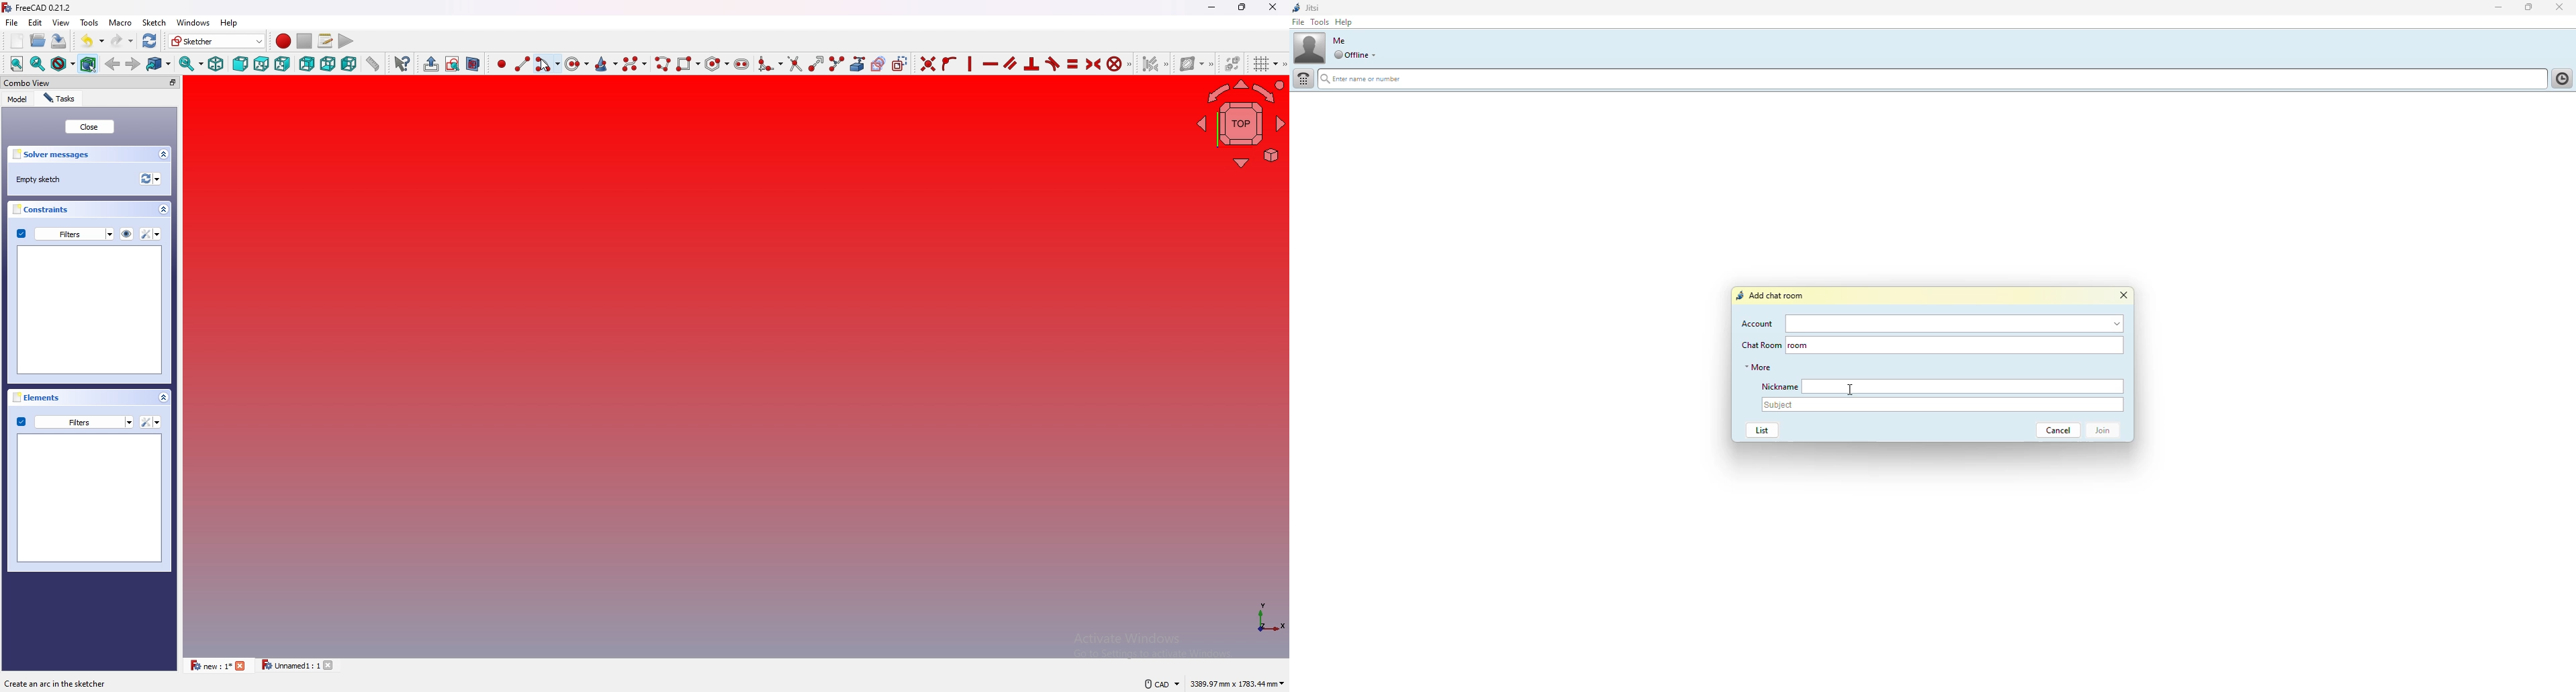  I want to click on filters, so click(66, 233).